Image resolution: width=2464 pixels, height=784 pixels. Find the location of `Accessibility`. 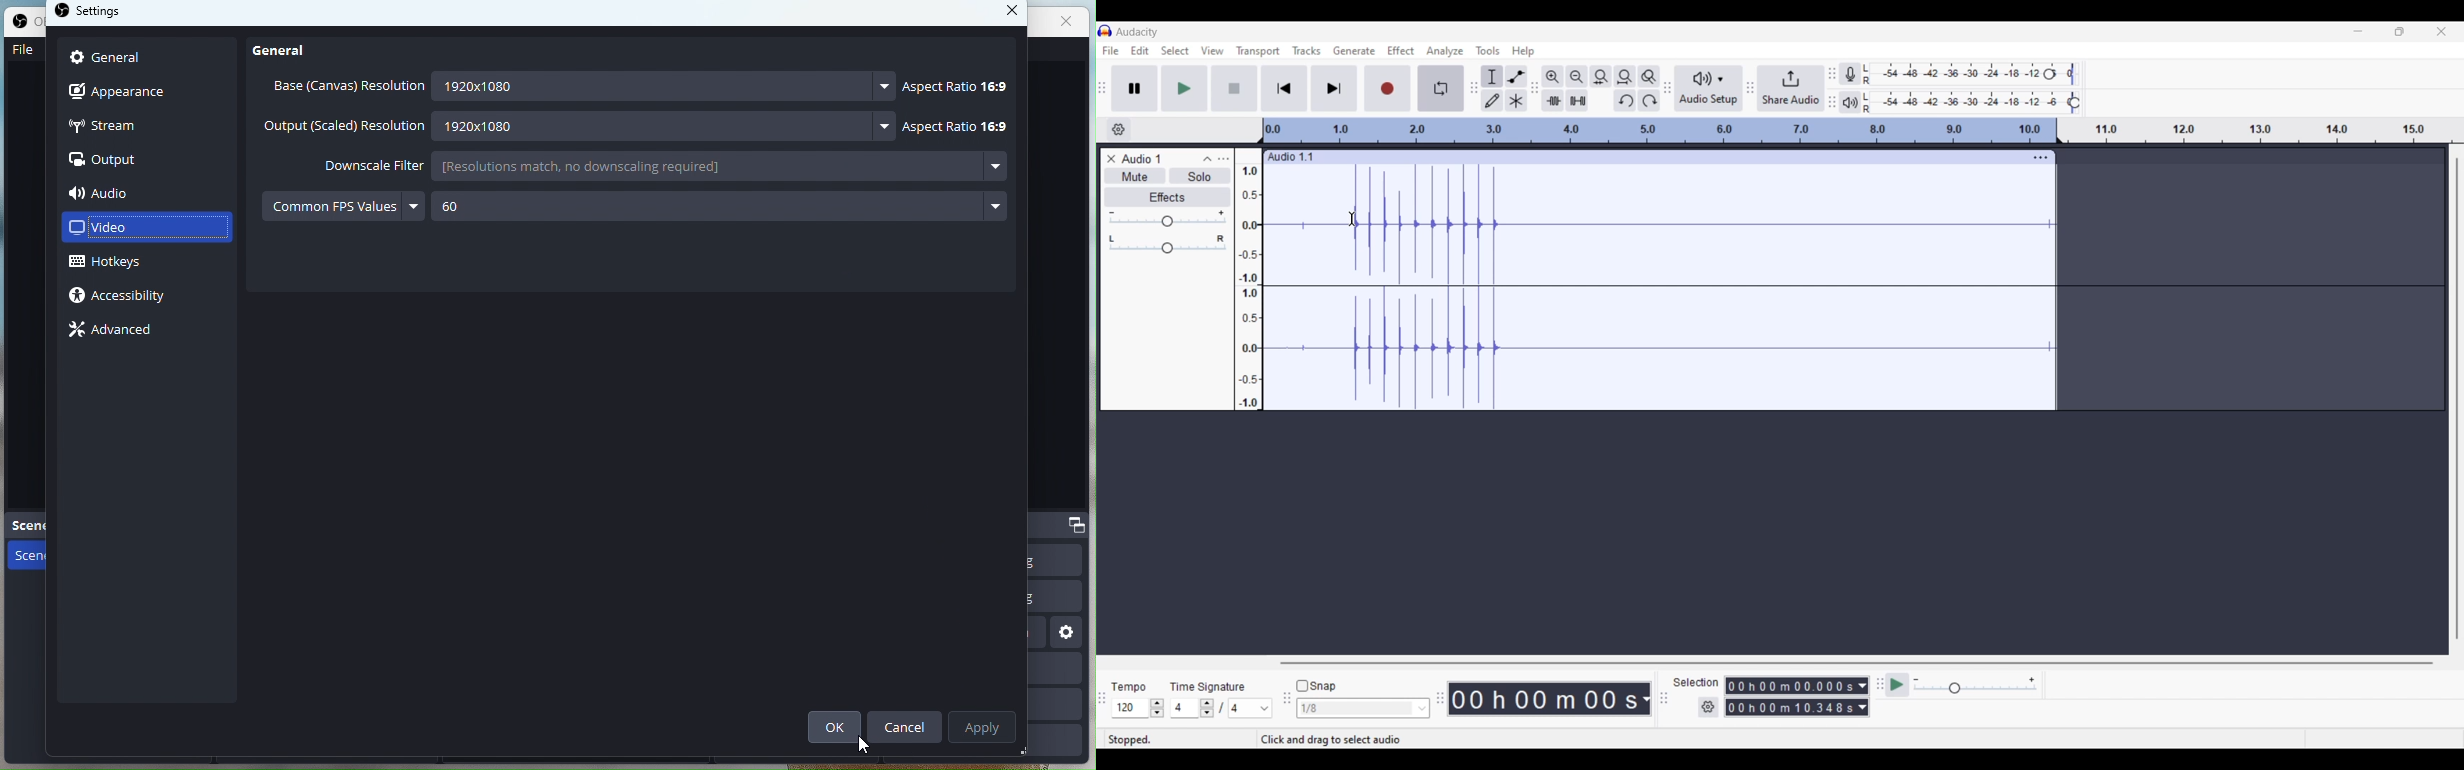

Accessibility is located at coordinates (128, 299).